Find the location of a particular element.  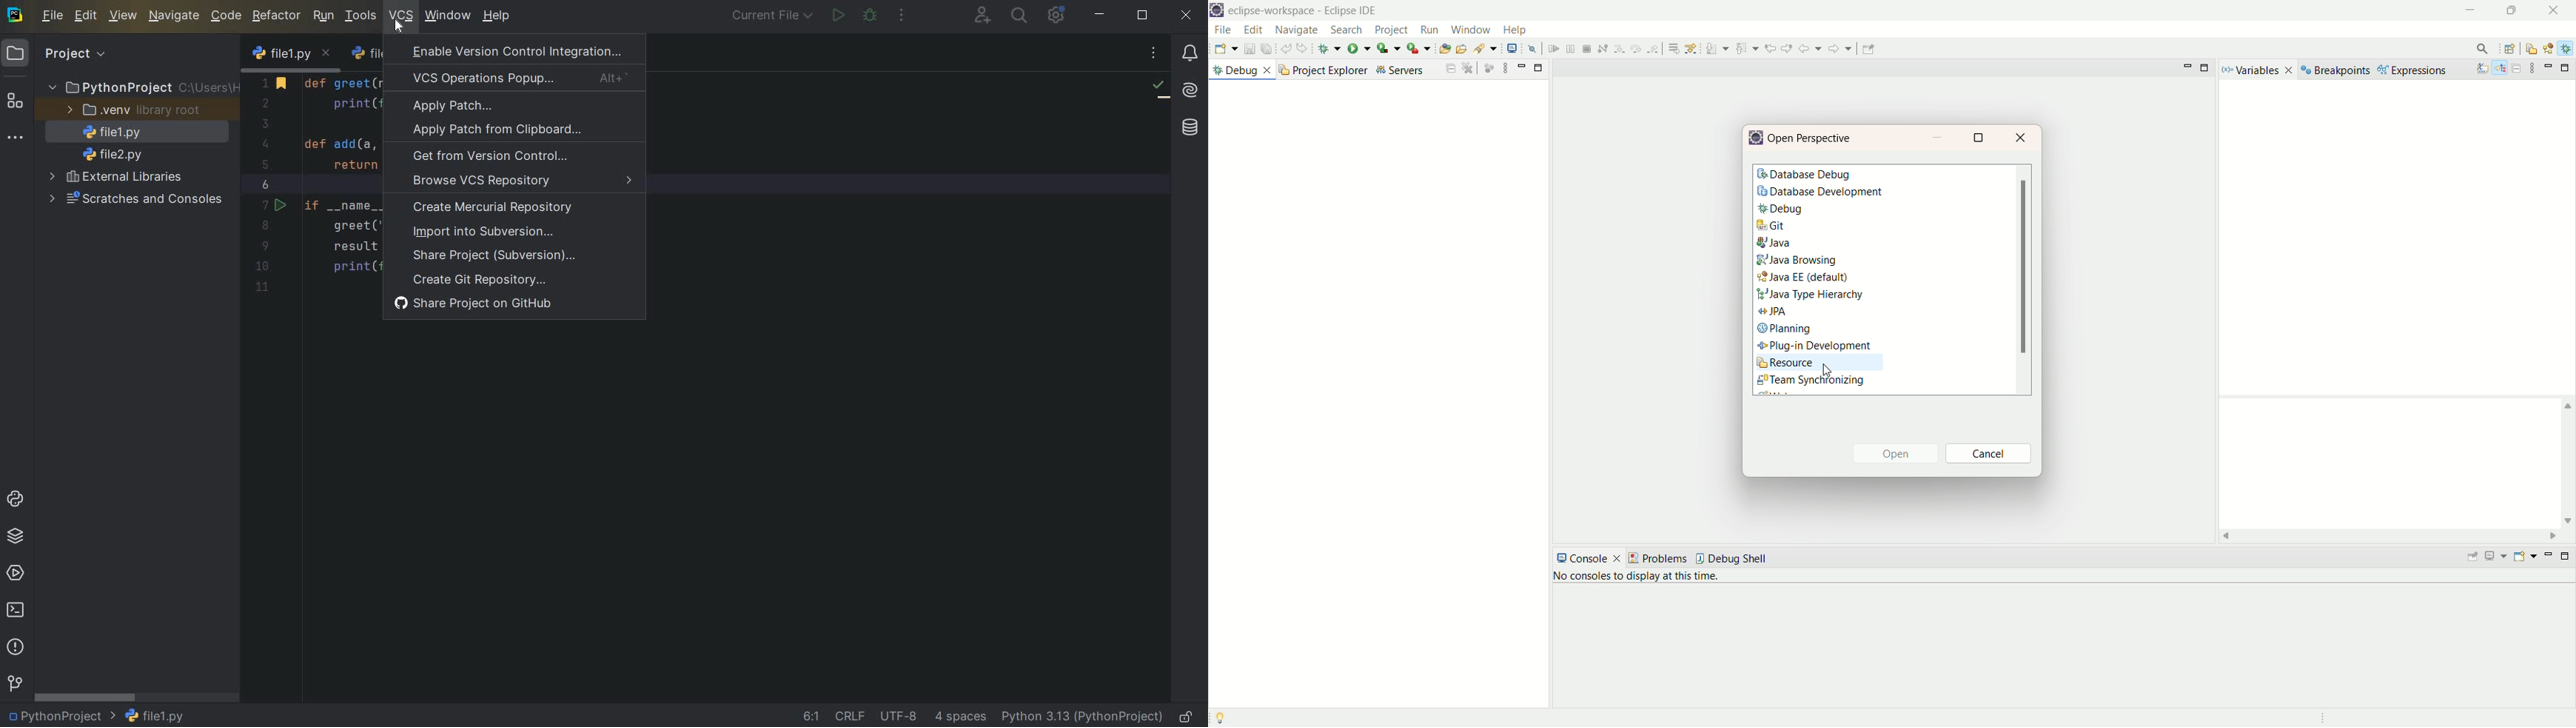

next annotation is located at coordinates (1819, 48).